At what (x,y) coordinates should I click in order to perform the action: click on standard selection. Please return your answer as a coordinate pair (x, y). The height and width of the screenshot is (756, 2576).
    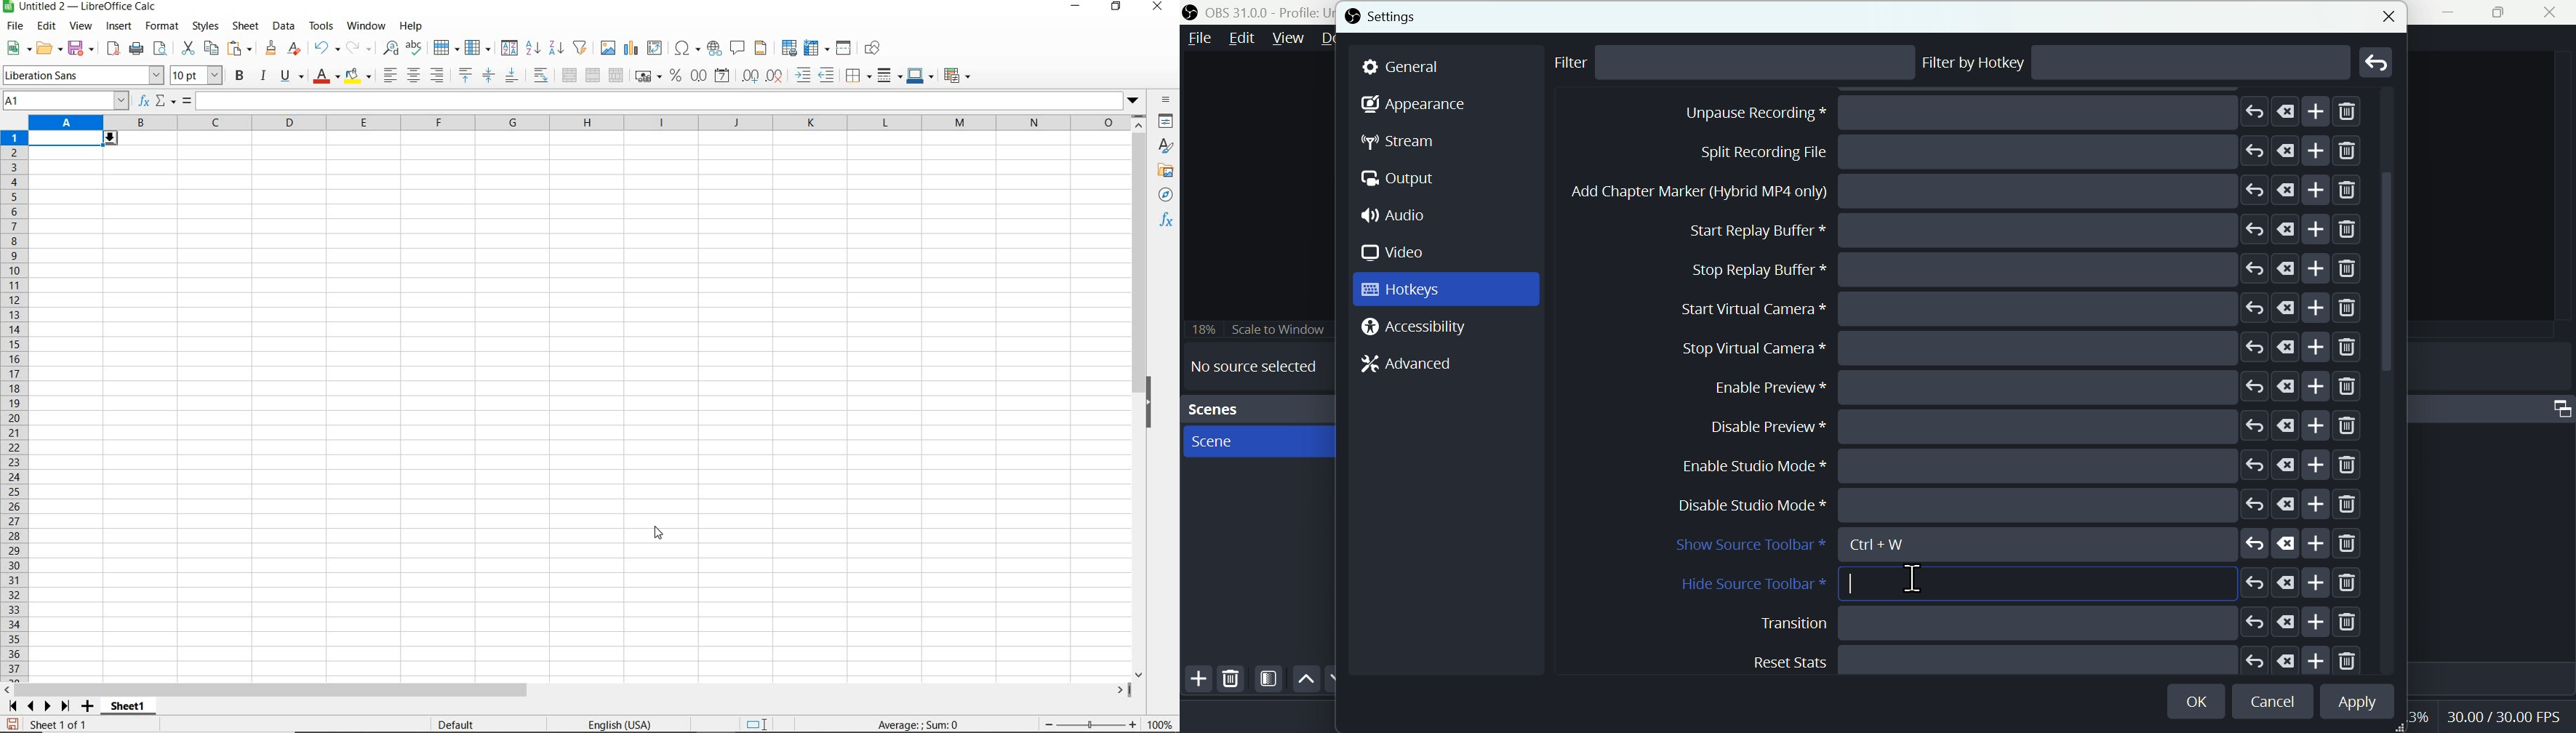
    Looking at the image, I should click on (758, 725).